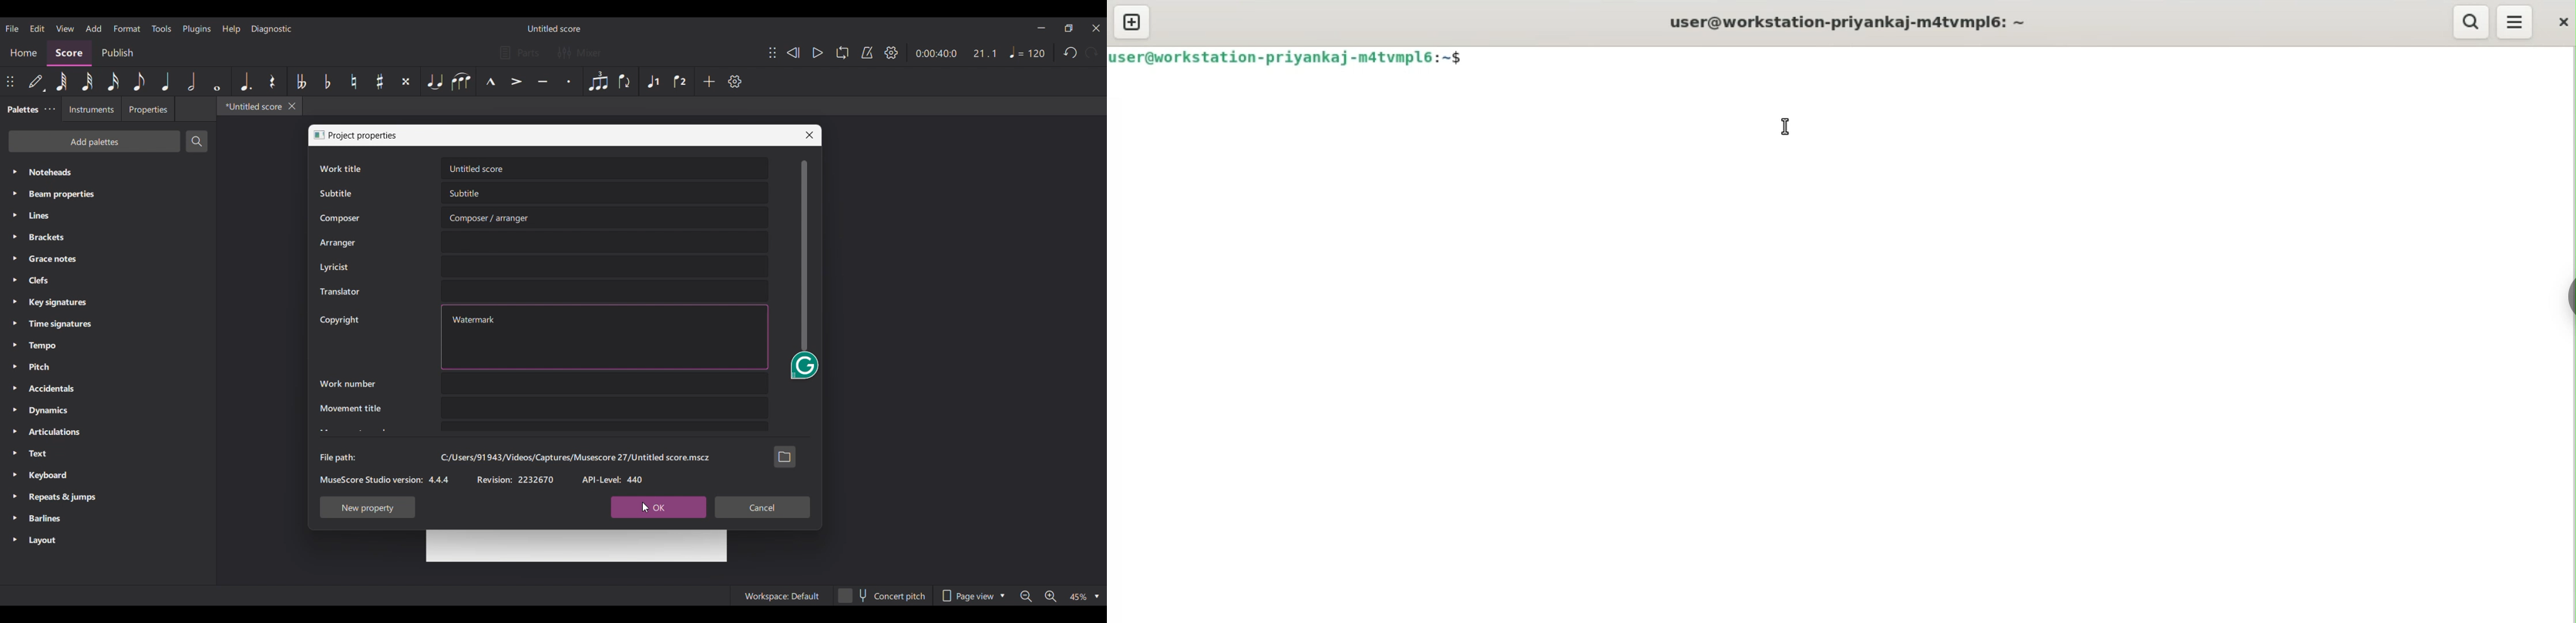 The width and height of the screenshot is (2576, 644). Describe the element at coordinates (117, 54) in the screenshot. I see `Publish section` at that location.